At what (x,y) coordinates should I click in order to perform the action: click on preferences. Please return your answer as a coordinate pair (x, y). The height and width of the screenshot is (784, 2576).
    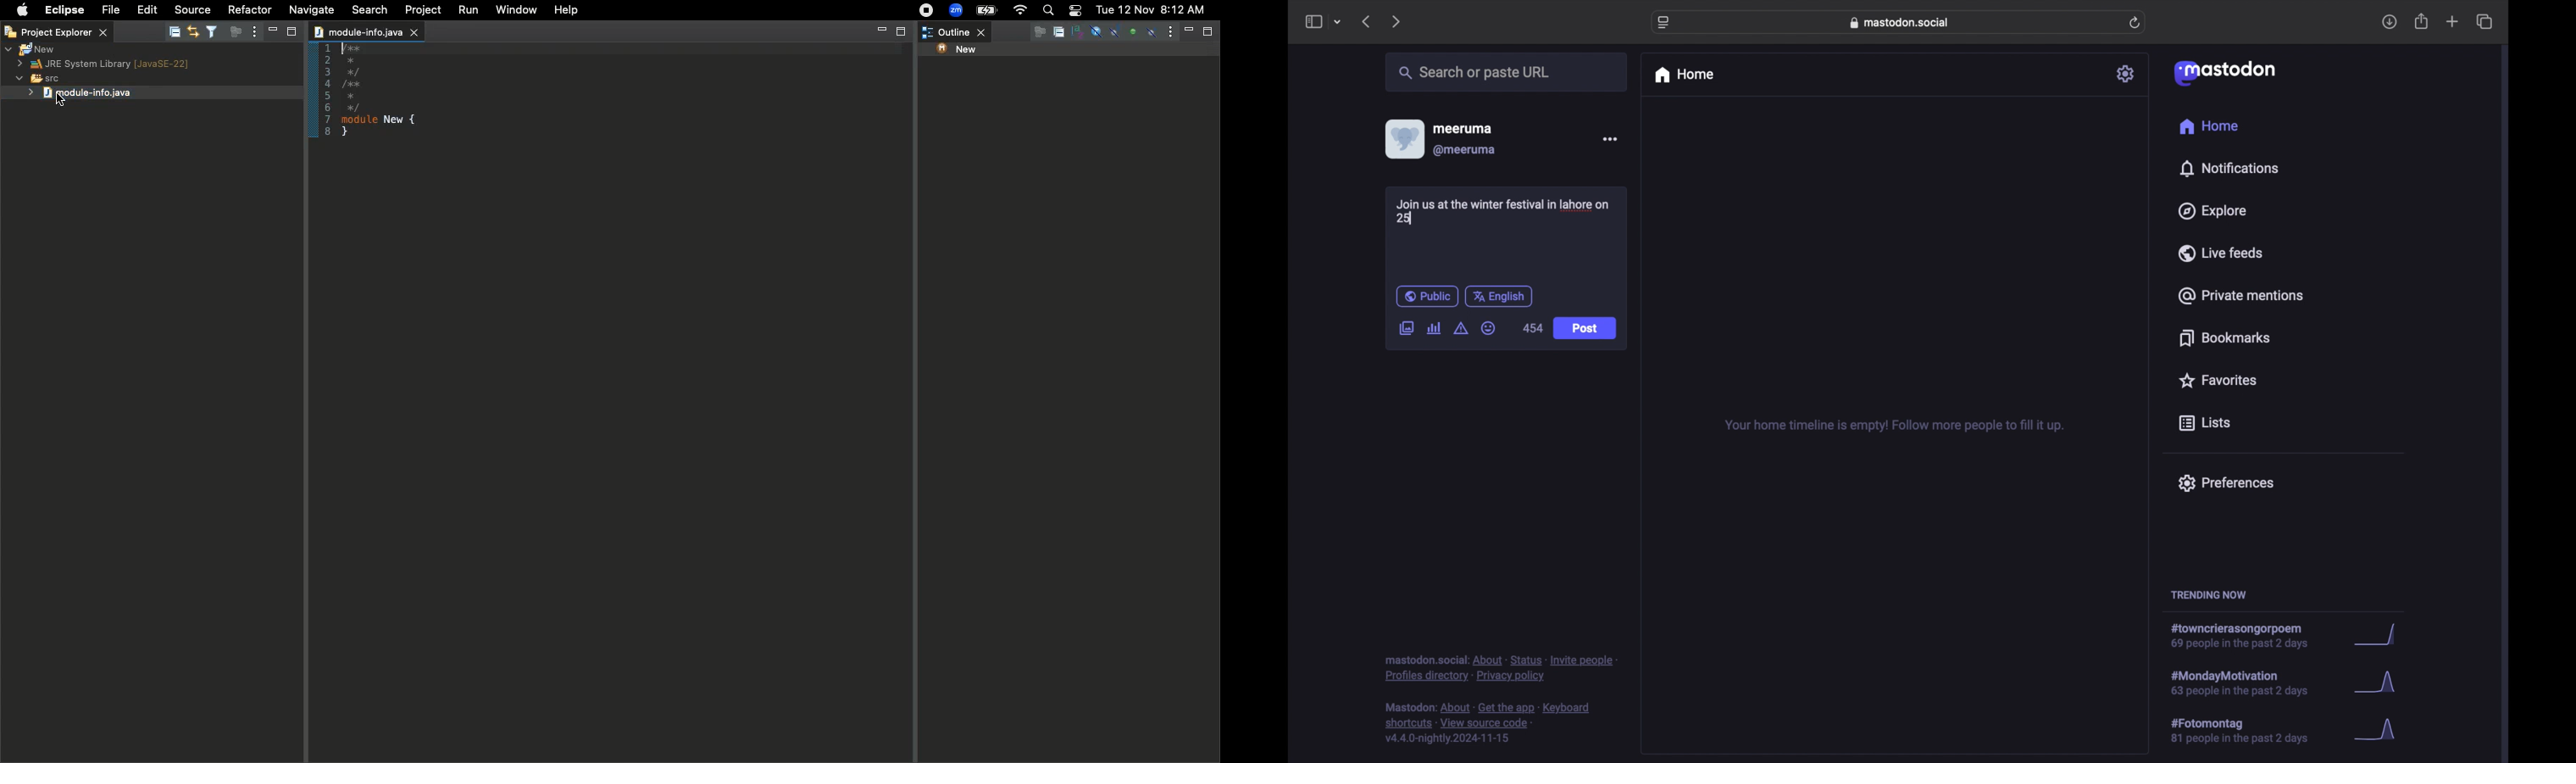
    Looking at the image, I should click on (2225, 482).